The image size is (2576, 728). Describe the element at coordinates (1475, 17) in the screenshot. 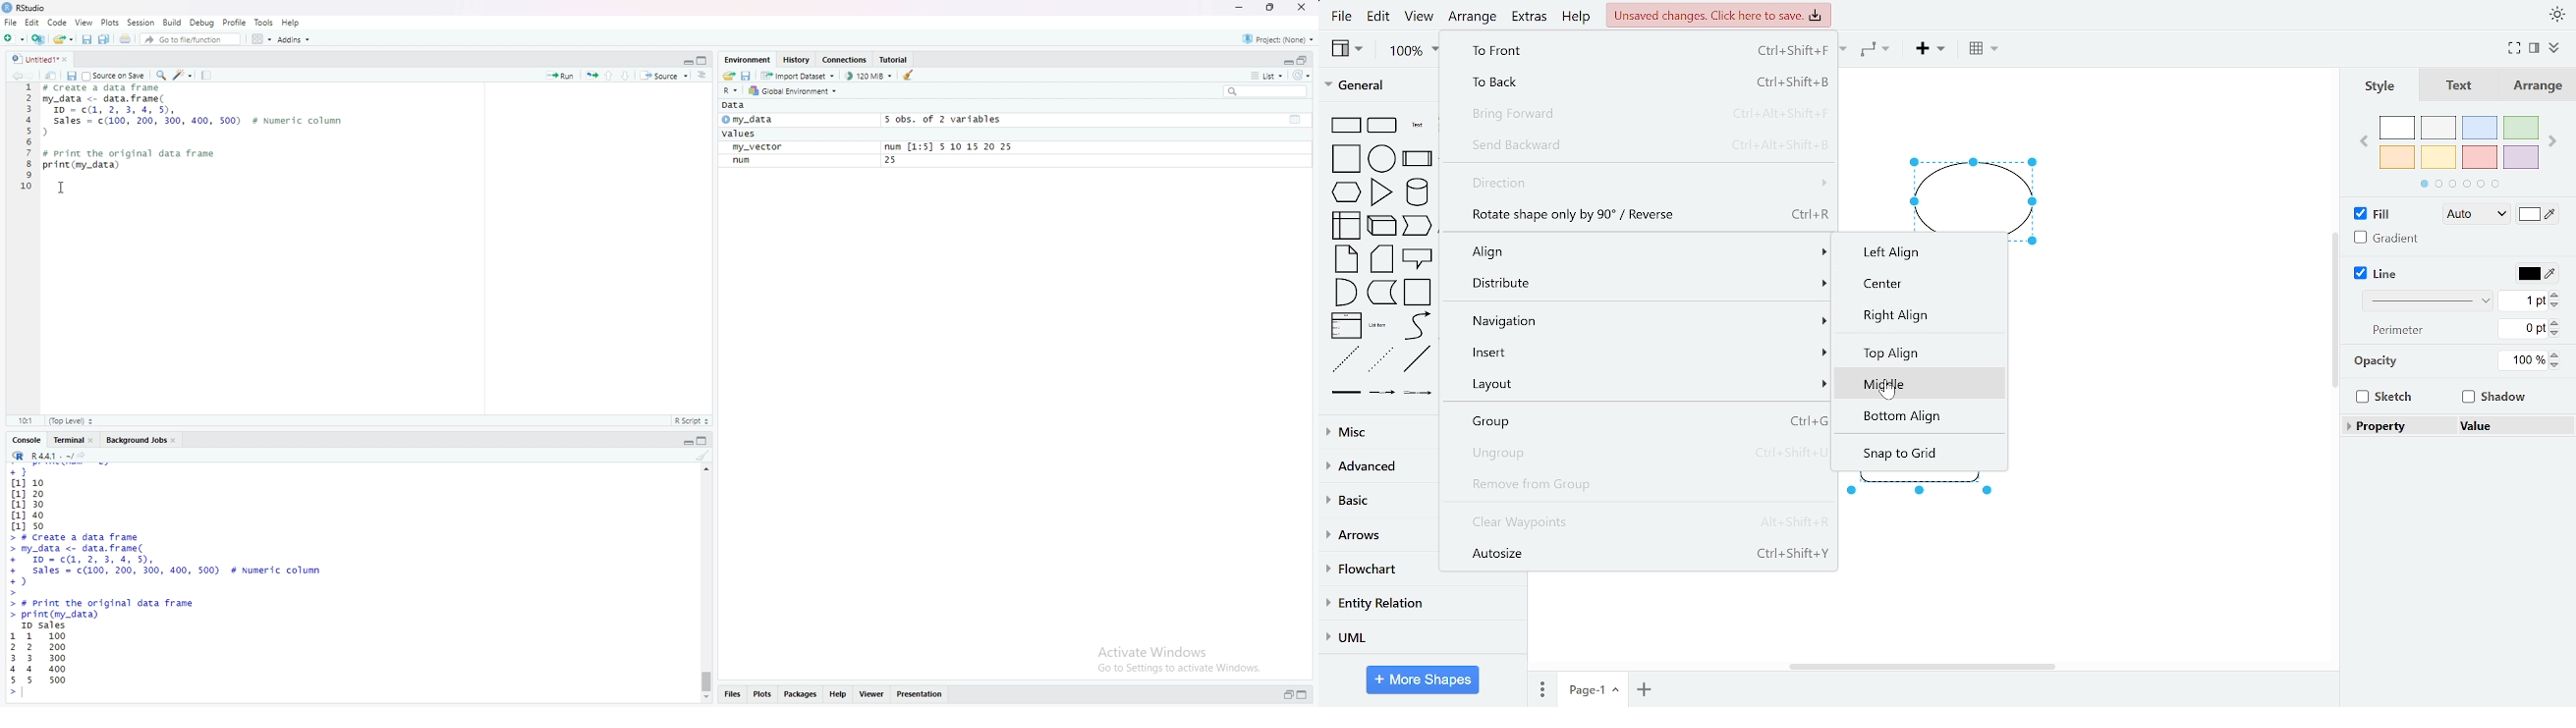

I see `arrange` at that location.